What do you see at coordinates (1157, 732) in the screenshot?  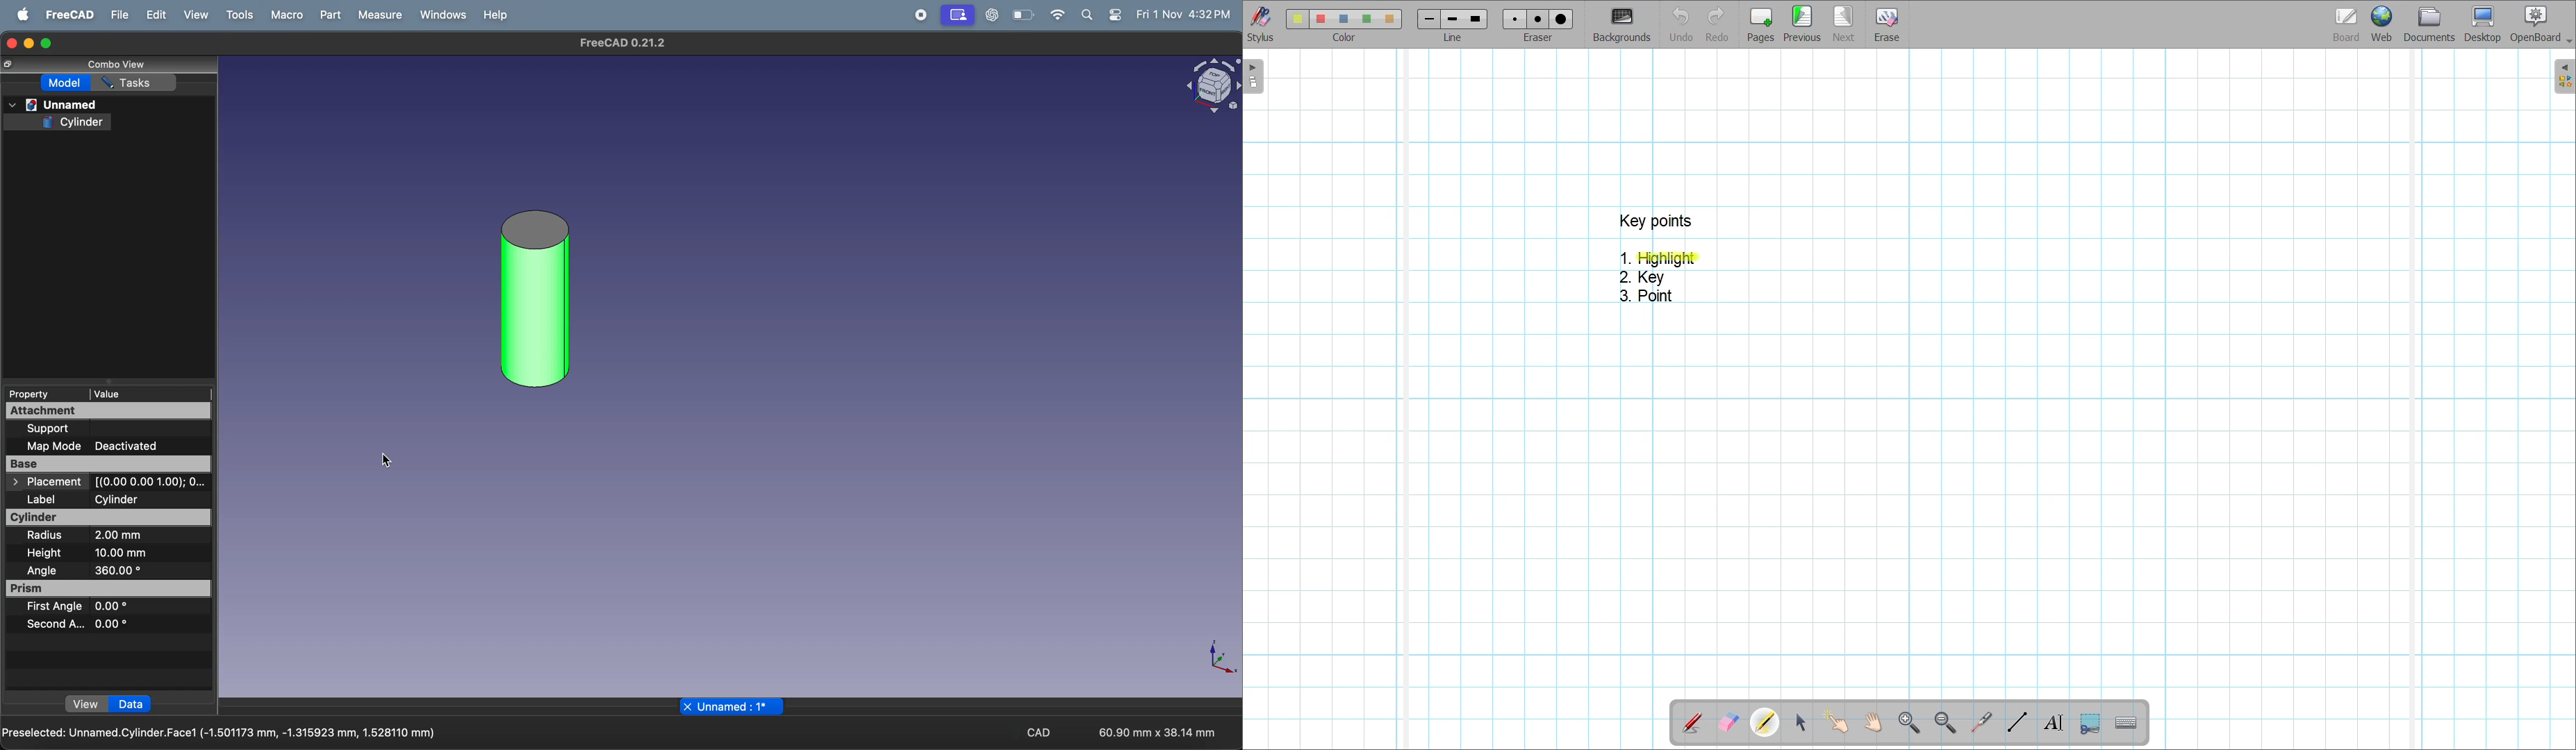 I see `60.90 mm x 38.14 mm` at bounding box center [1157, 732].